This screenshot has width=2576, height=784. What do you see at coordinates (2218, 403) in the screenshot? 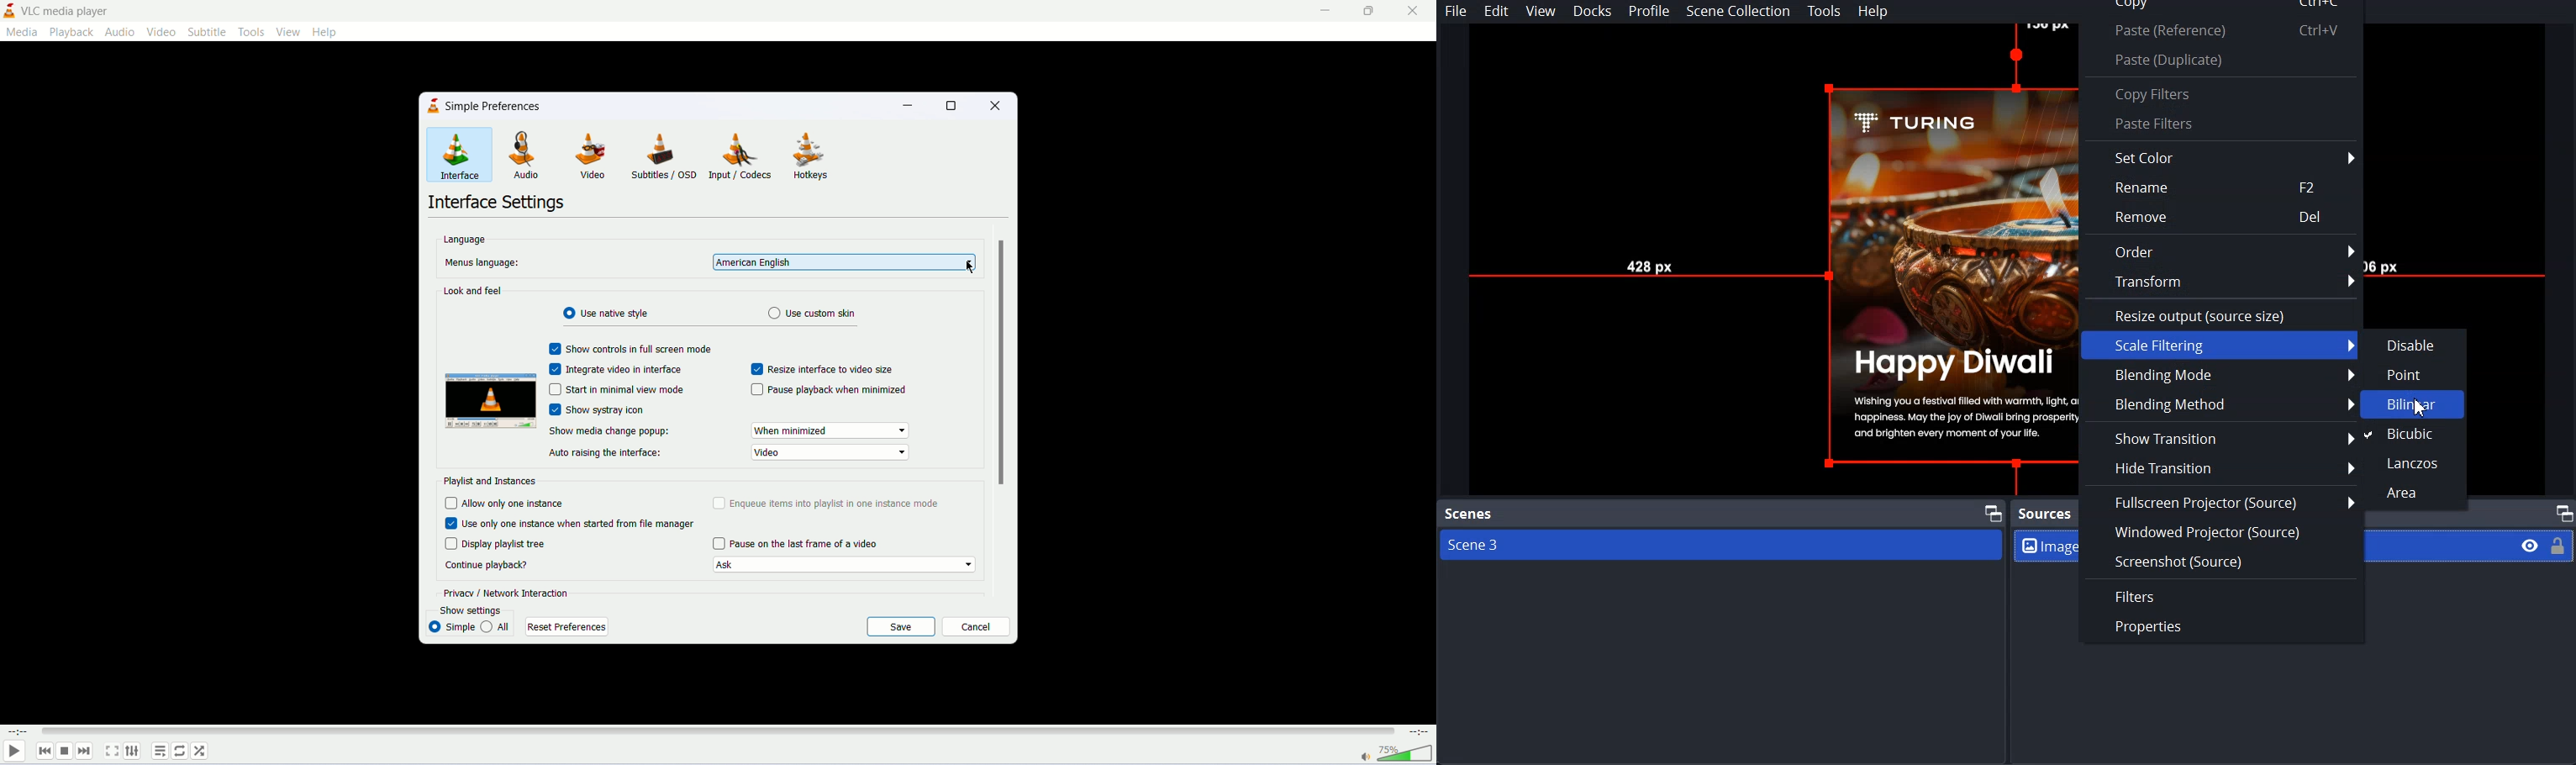
I see `Blending method` at bounding box center [2218, 403].